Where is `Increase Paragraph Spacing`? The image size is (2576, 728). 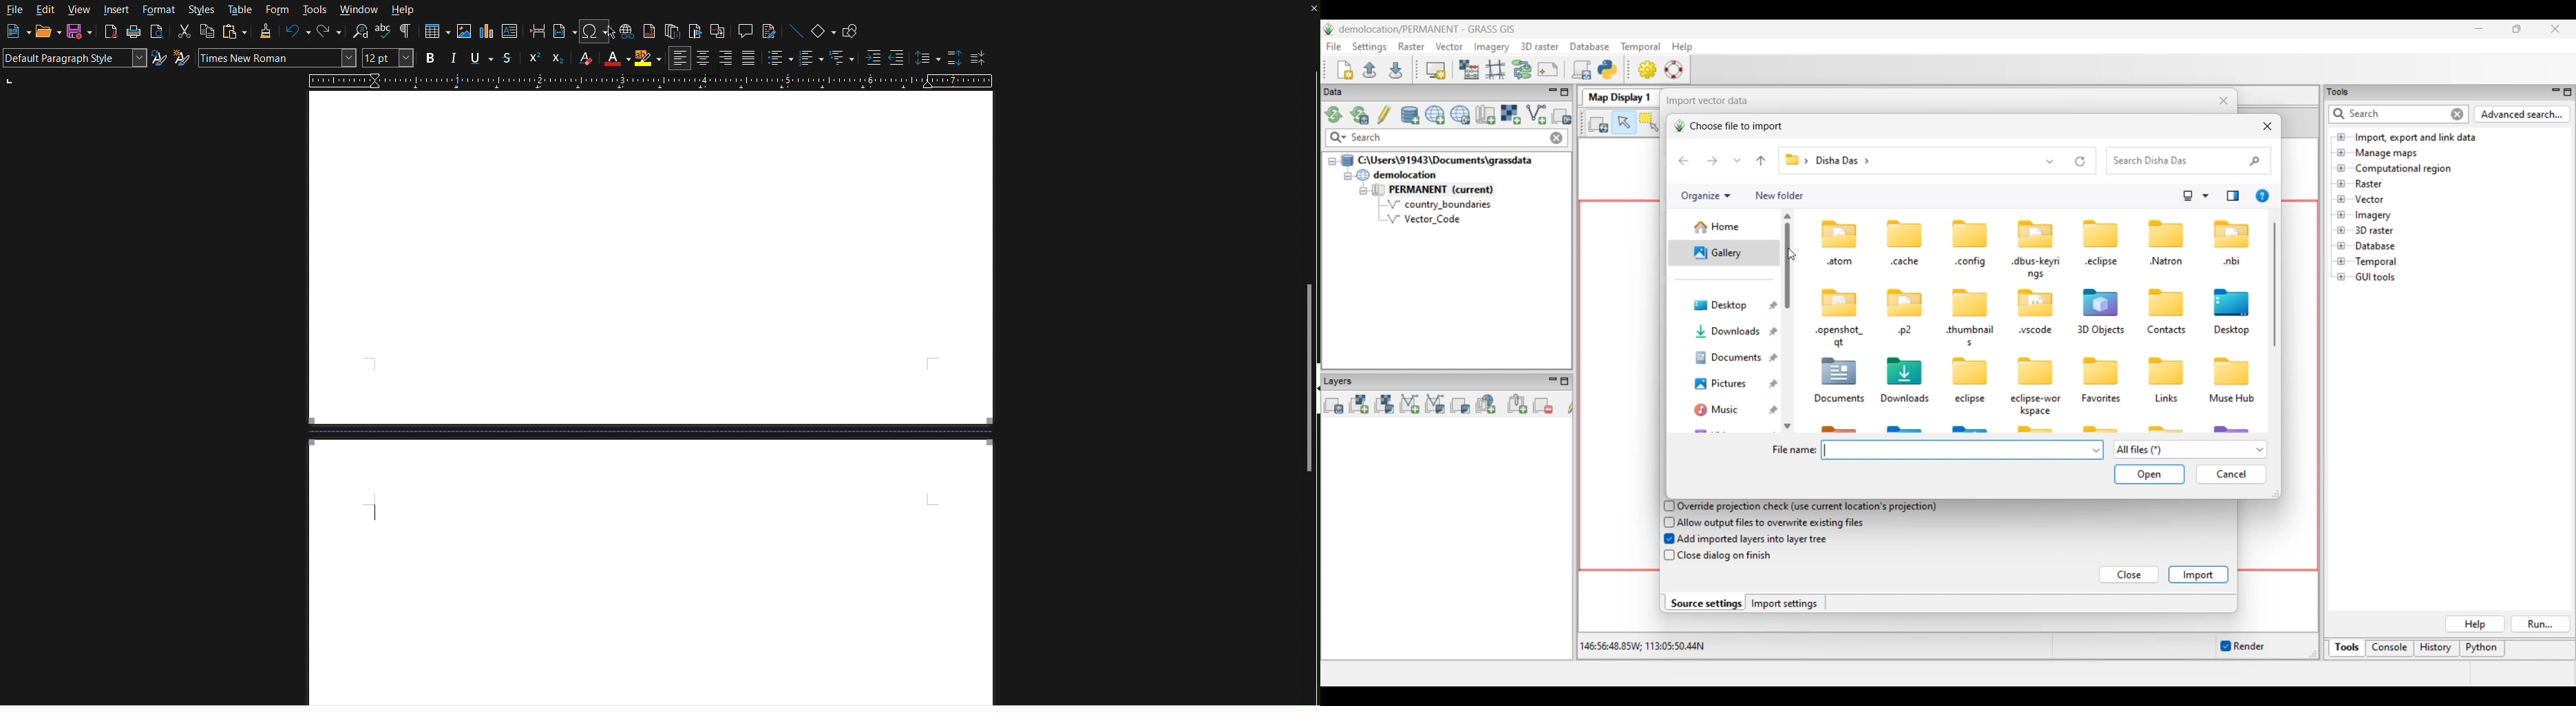 Increase Paragraph Spacing is located at coordinates (952, 57).